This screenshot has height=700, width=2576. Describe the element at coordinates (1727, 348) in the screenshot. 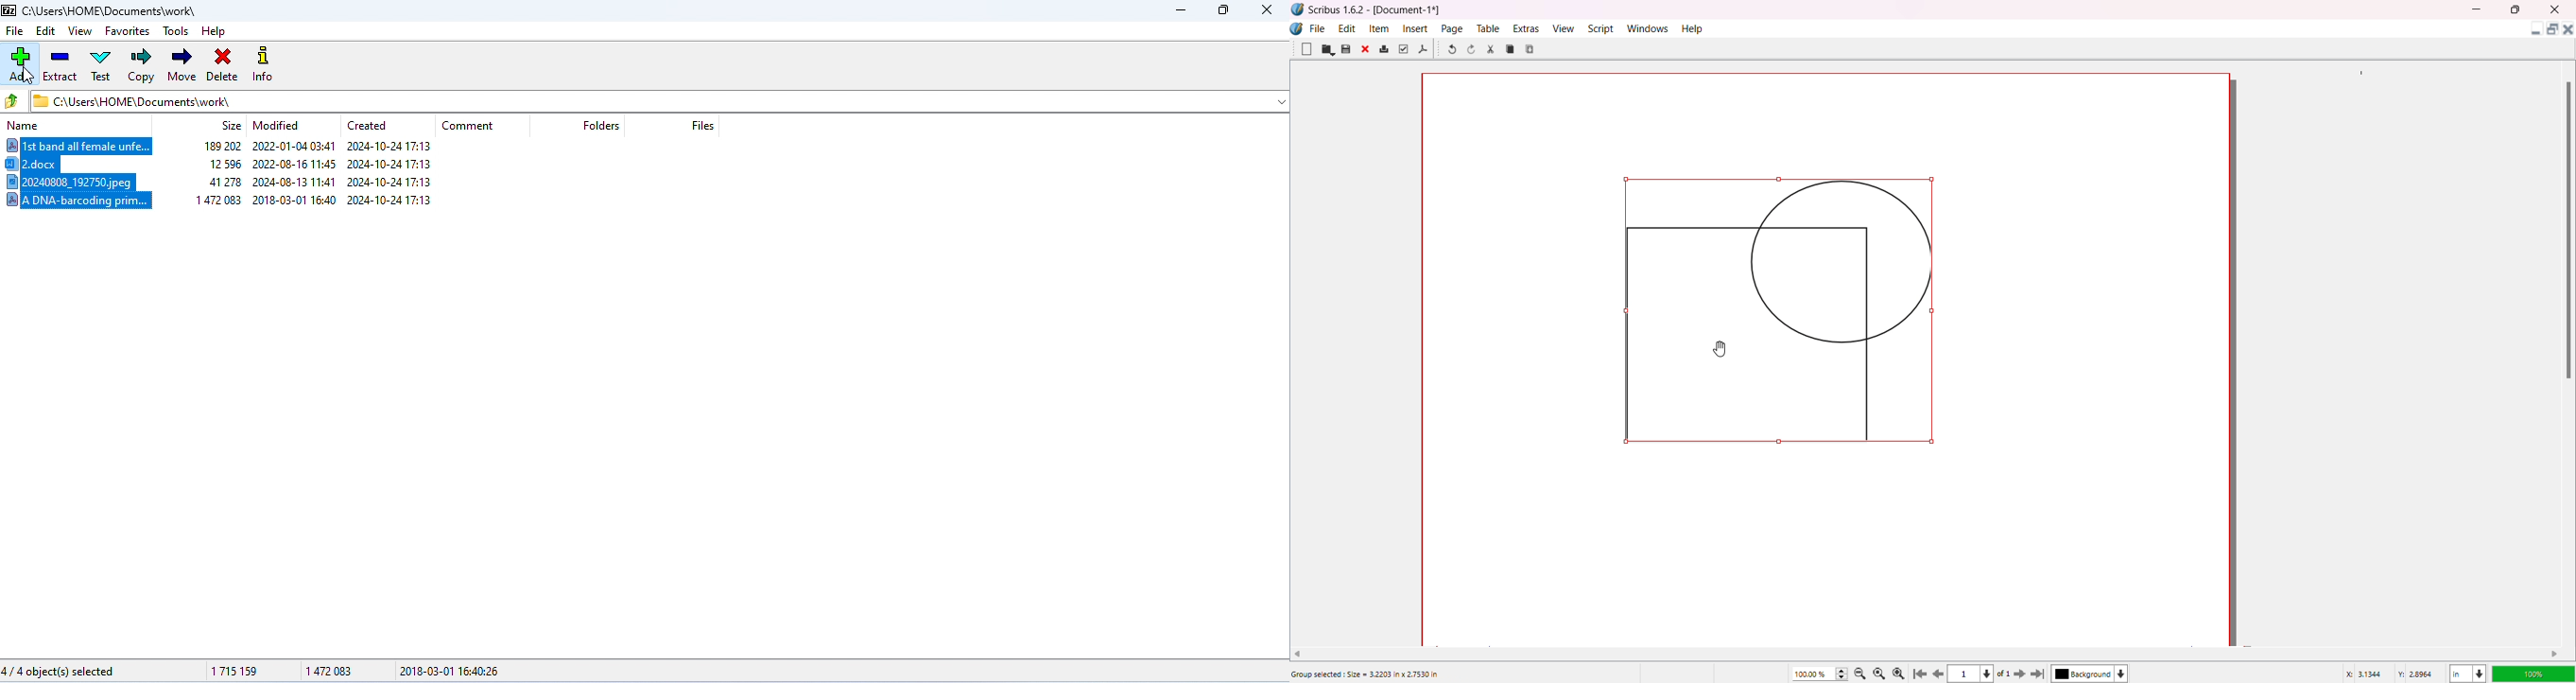

I see `Cursor` at that location.